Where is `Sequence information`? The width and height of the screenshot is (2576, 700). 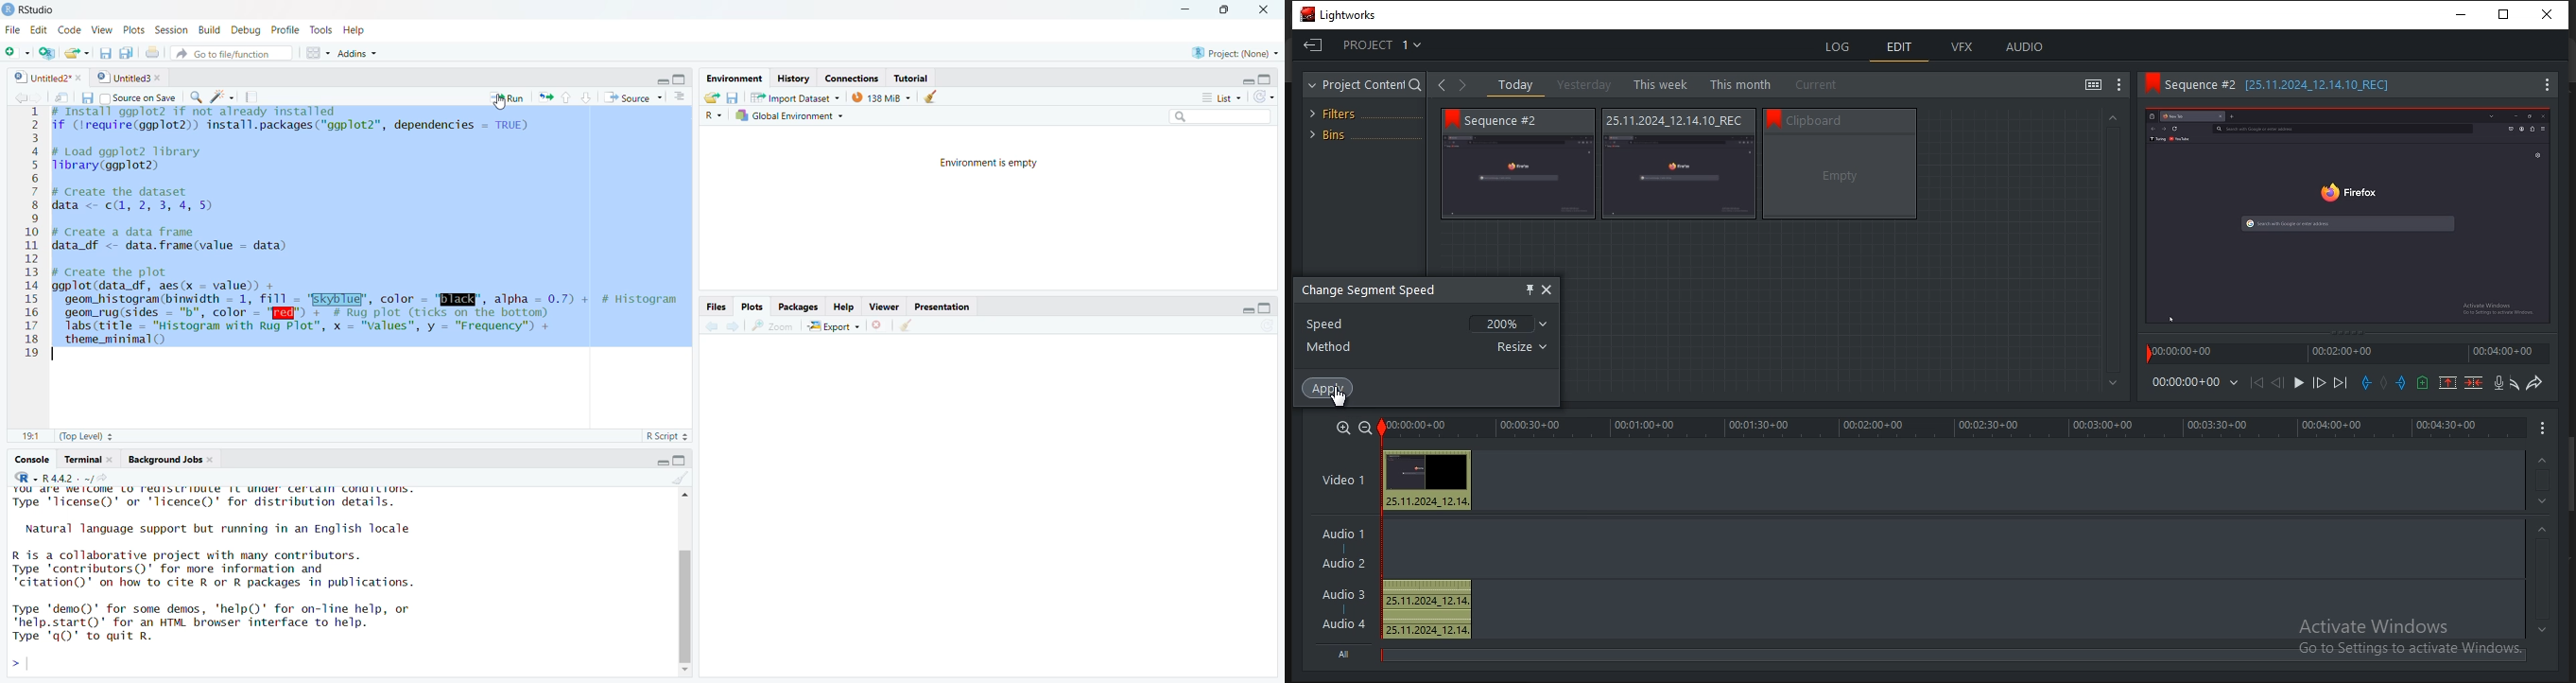 Sequence information is located at coordinates (1673, 121).